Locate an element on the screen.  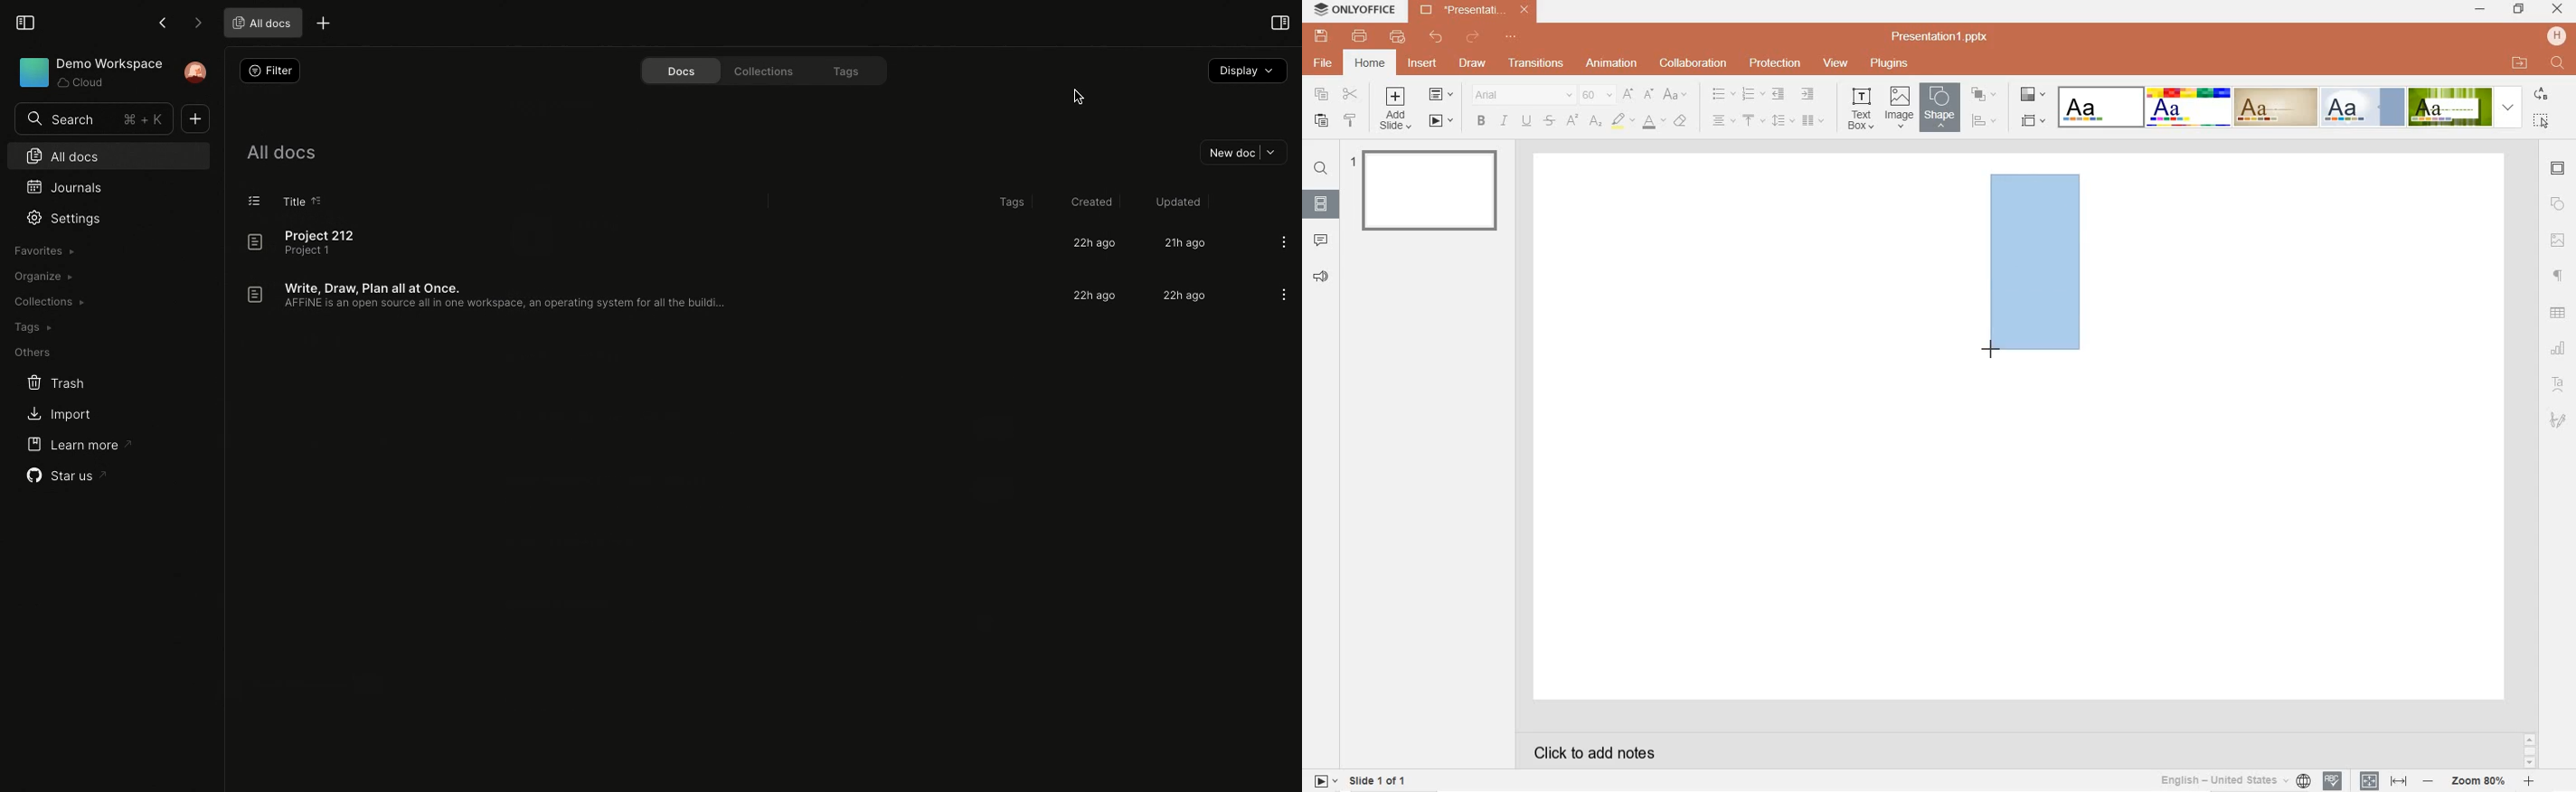
copy style is located at coordinates (1351, 122).